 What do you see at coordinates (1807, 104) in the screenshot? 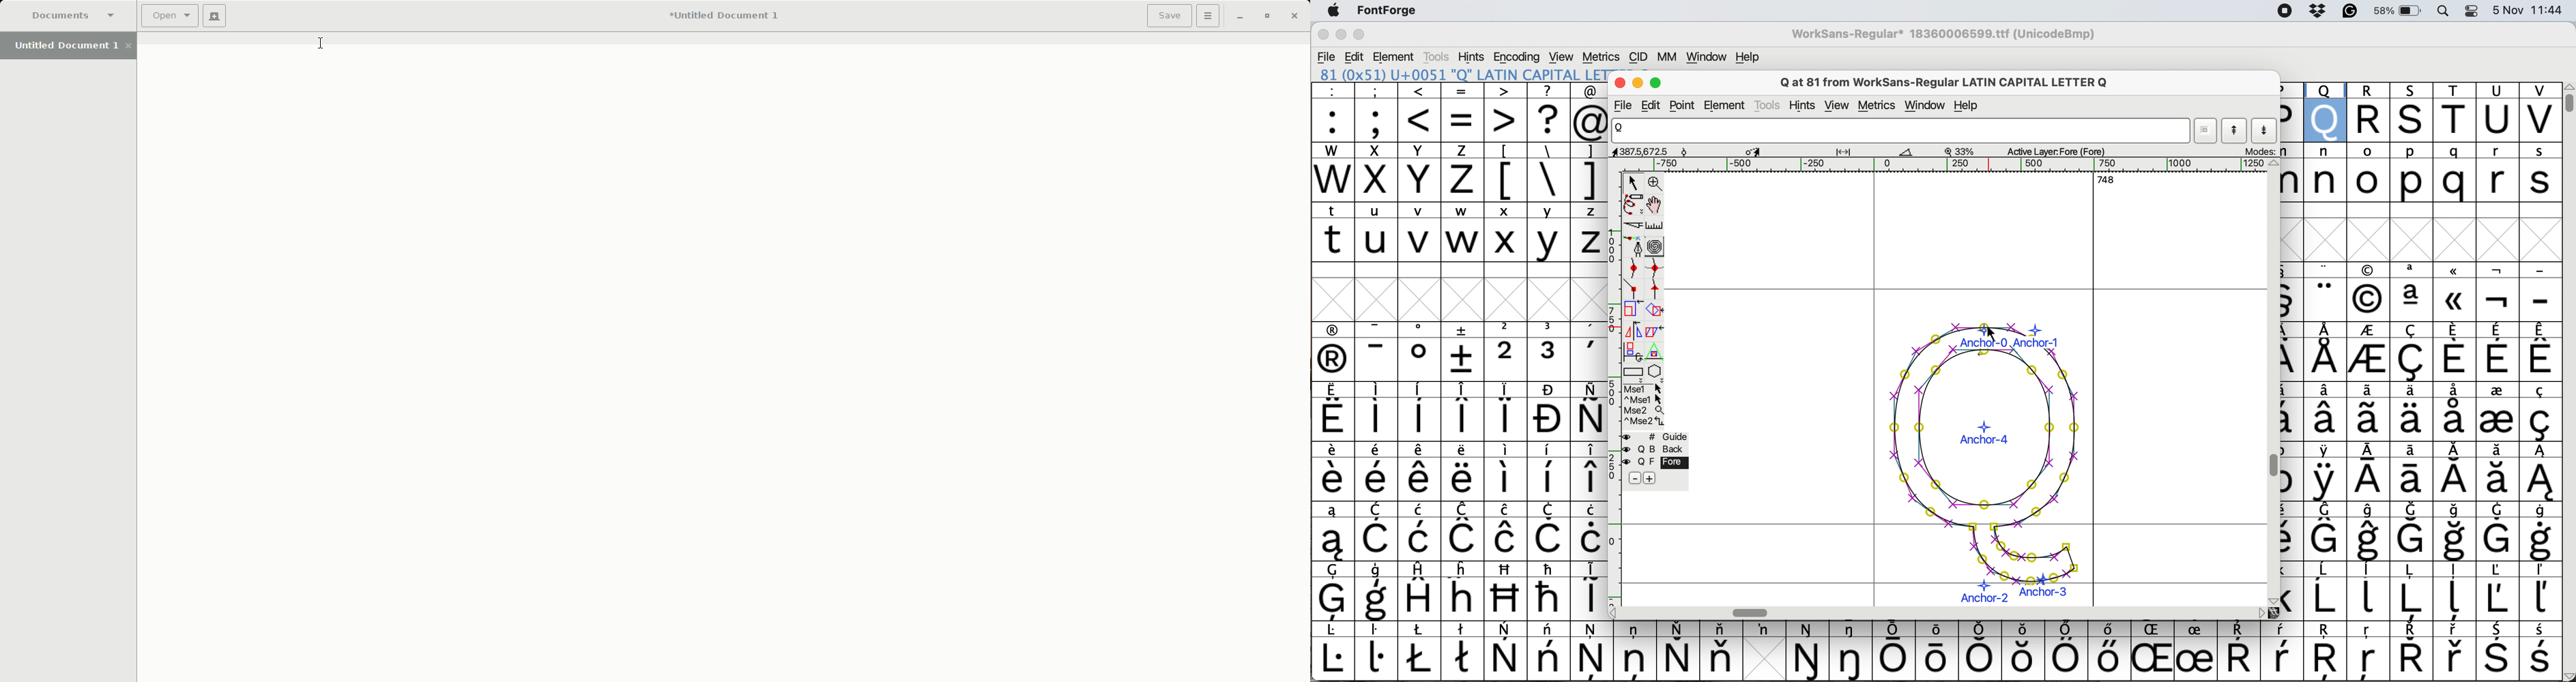
I see `hints` at bounding box center [1807, 104].